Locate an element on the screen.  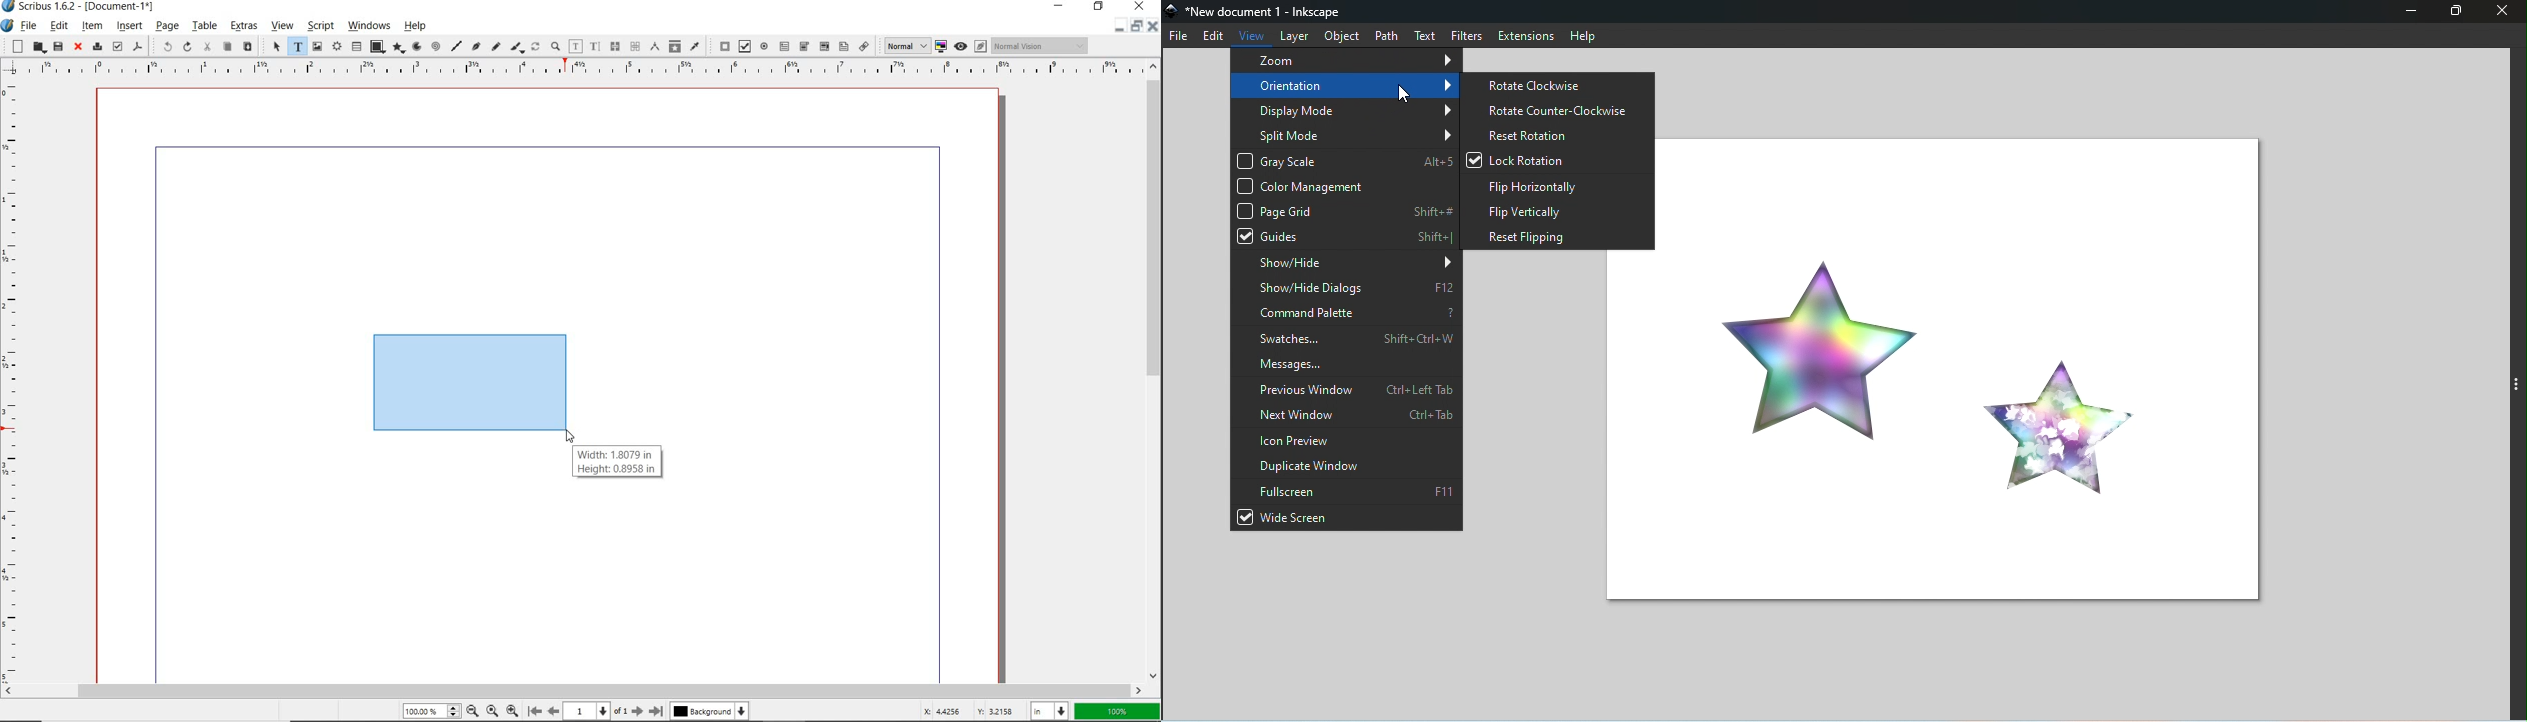
Reset flipping is located at coordinates (1554, 237).